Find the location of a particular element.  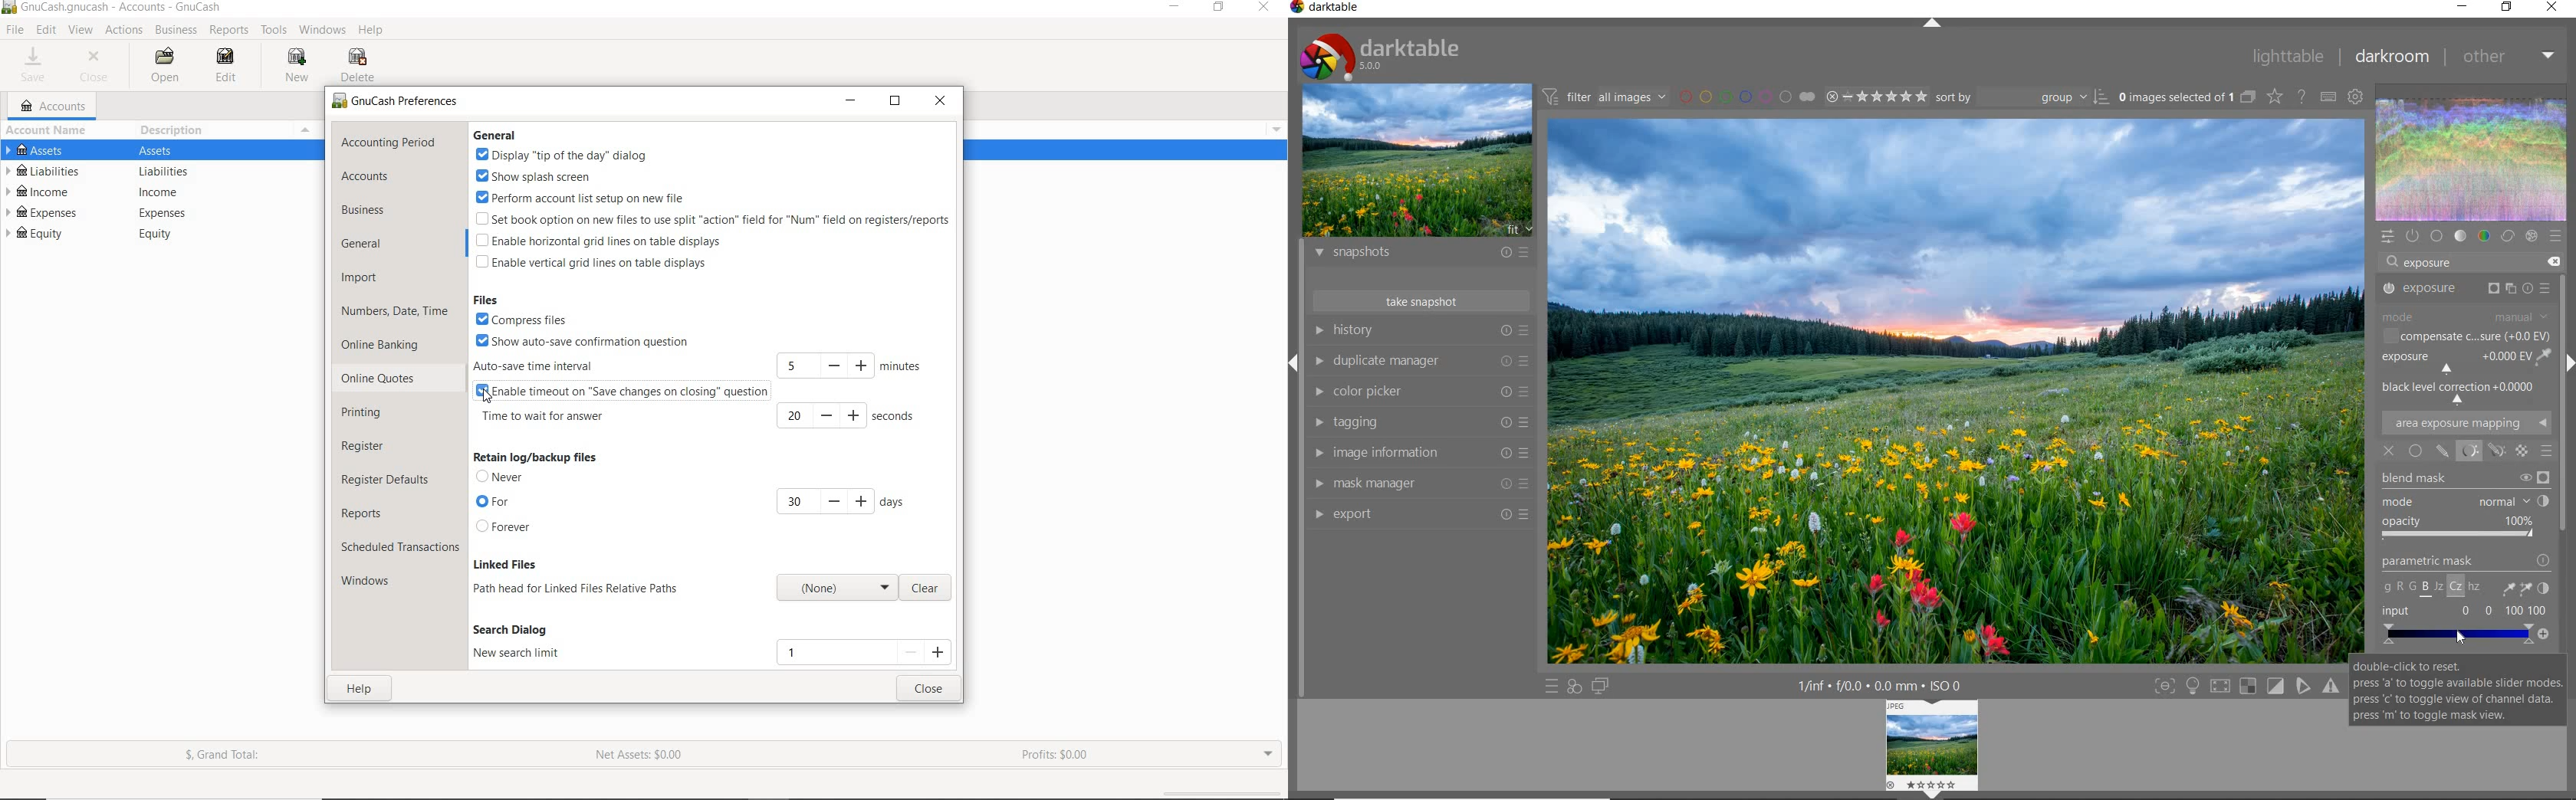

ENABLE AUTOSAVE is located at coordinates (623, 392).